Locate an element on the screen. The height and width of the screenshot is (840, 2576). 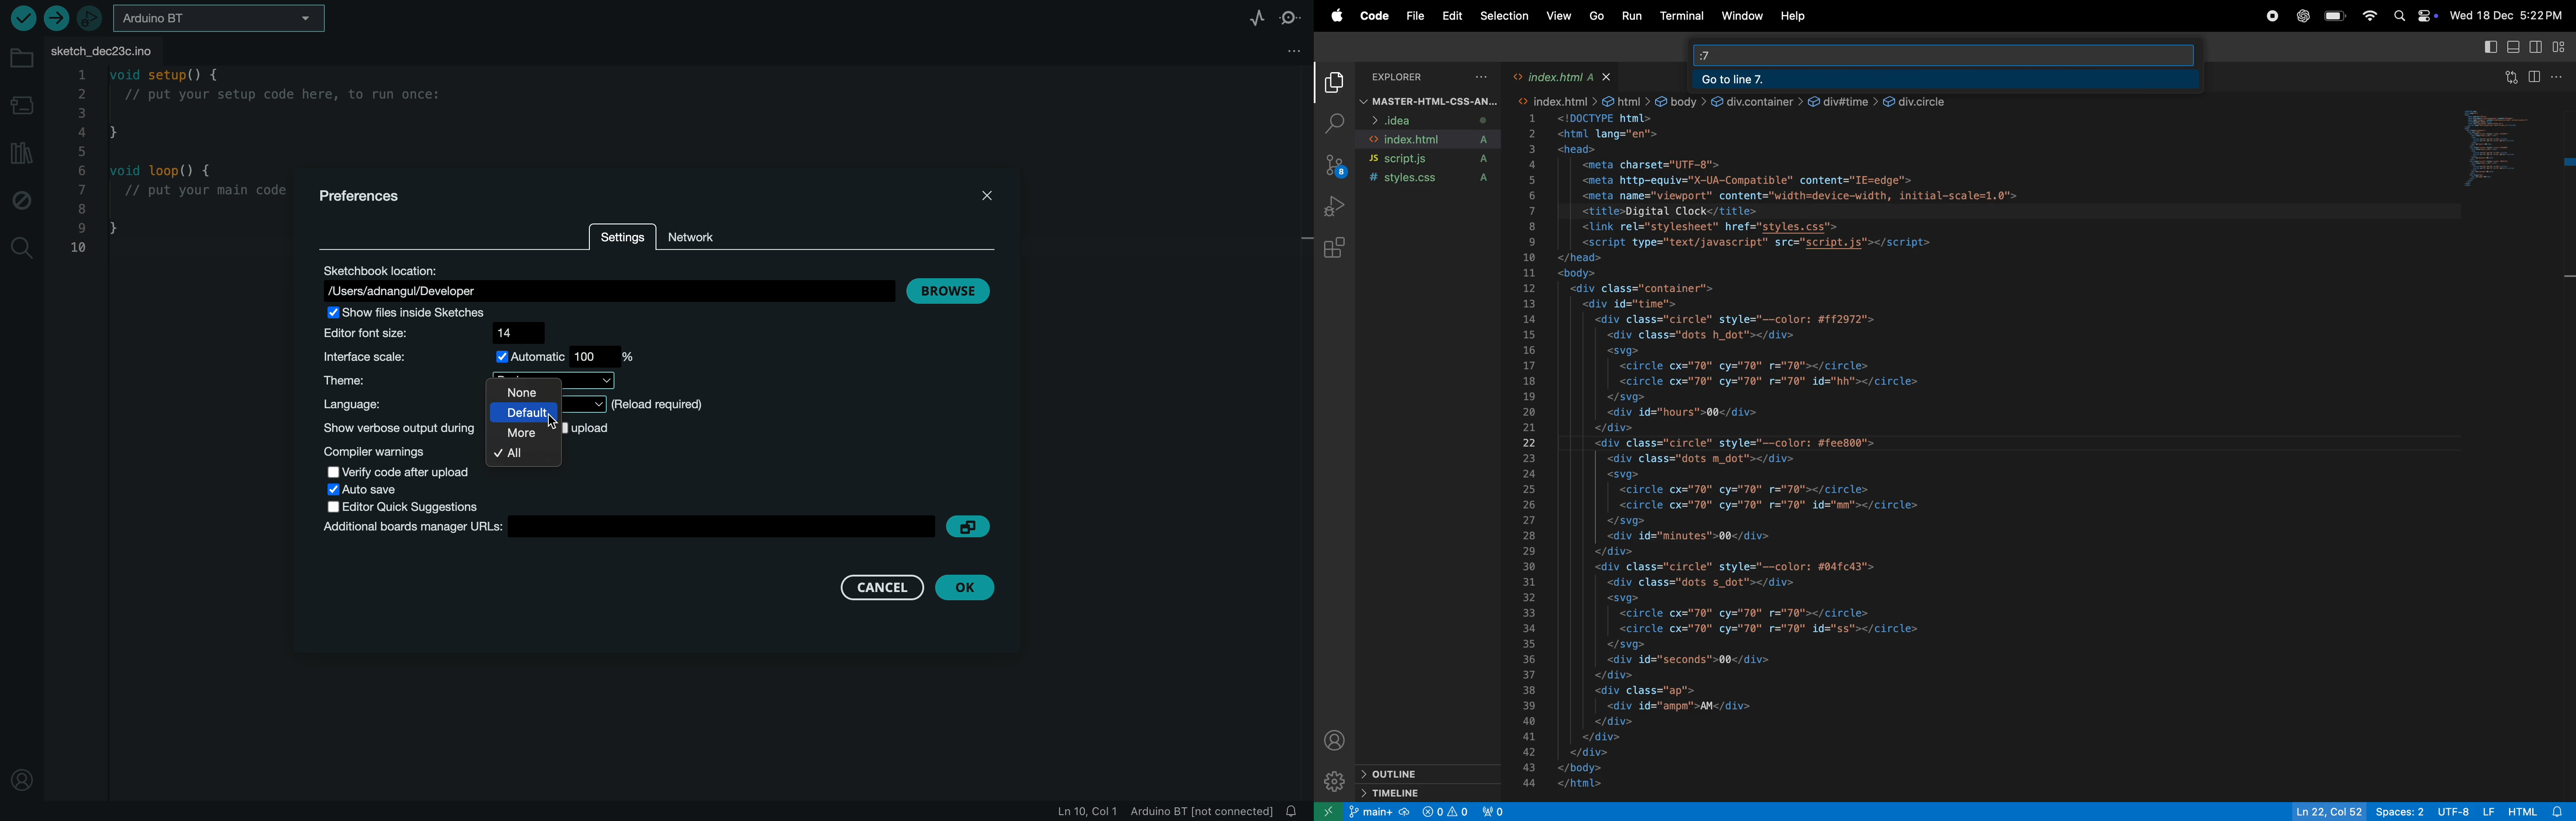
7 is located at coordinates (1705, 52).